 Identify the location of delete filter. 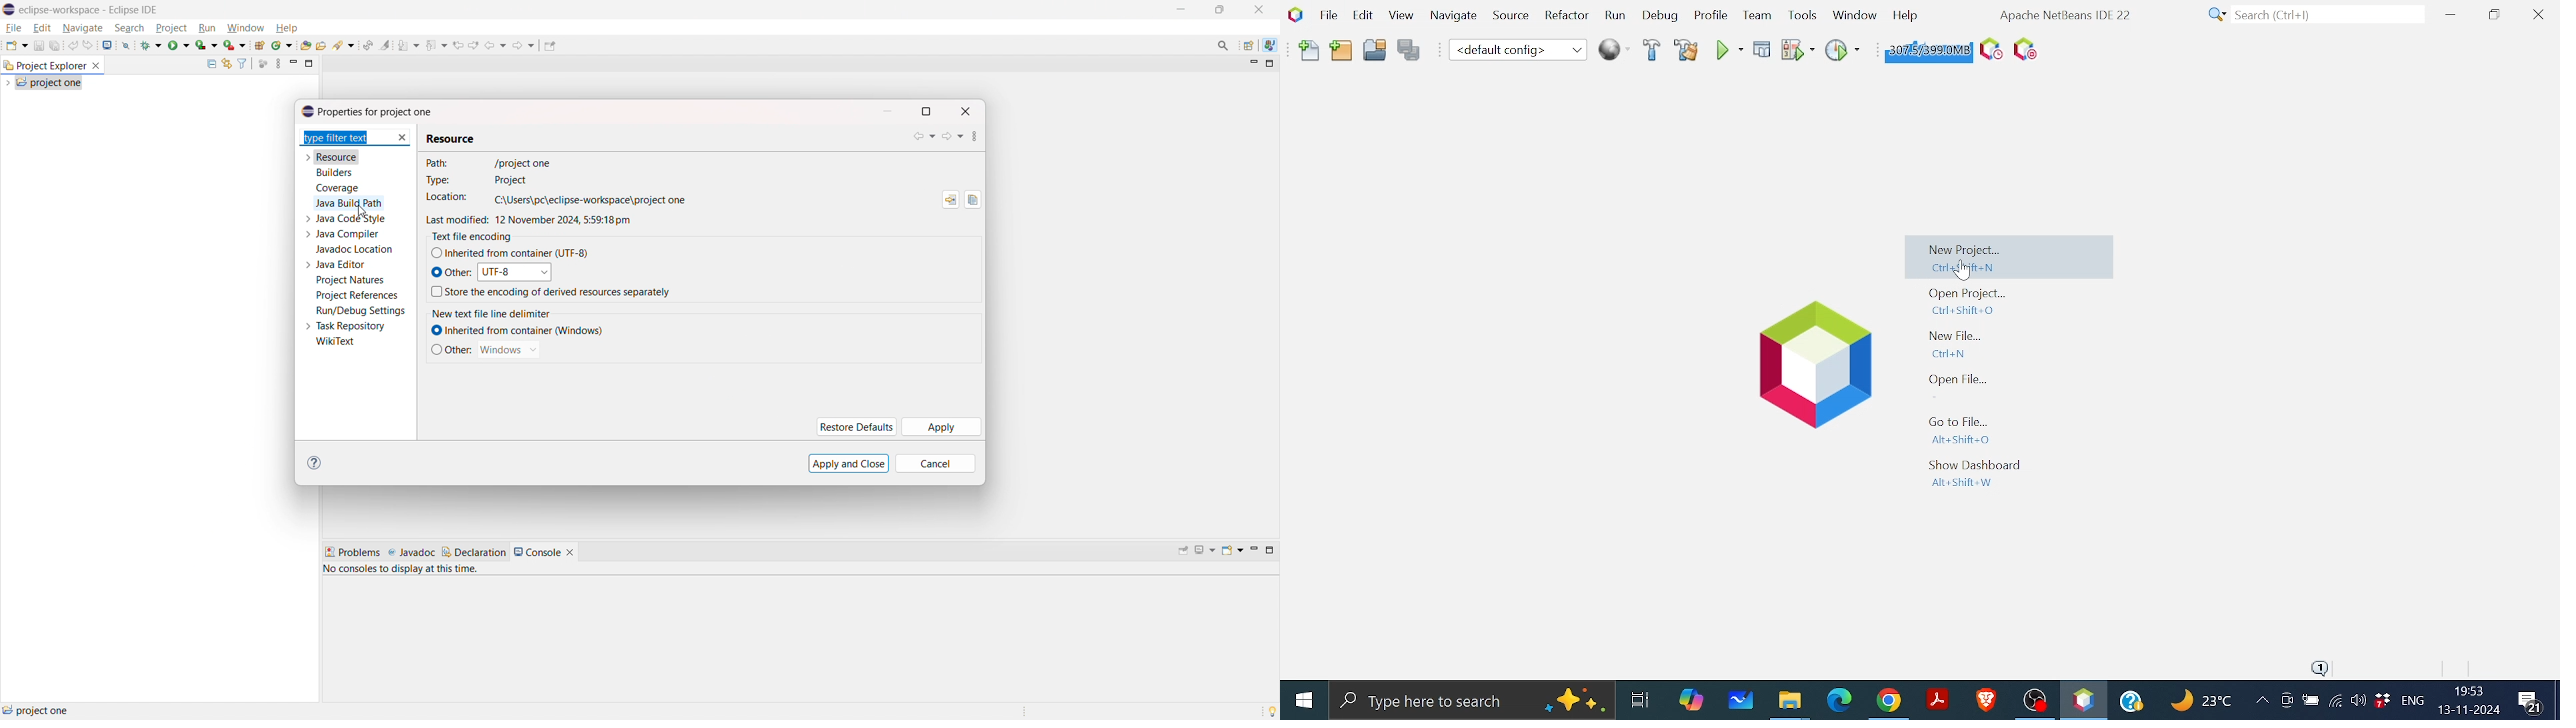
(403, 138).